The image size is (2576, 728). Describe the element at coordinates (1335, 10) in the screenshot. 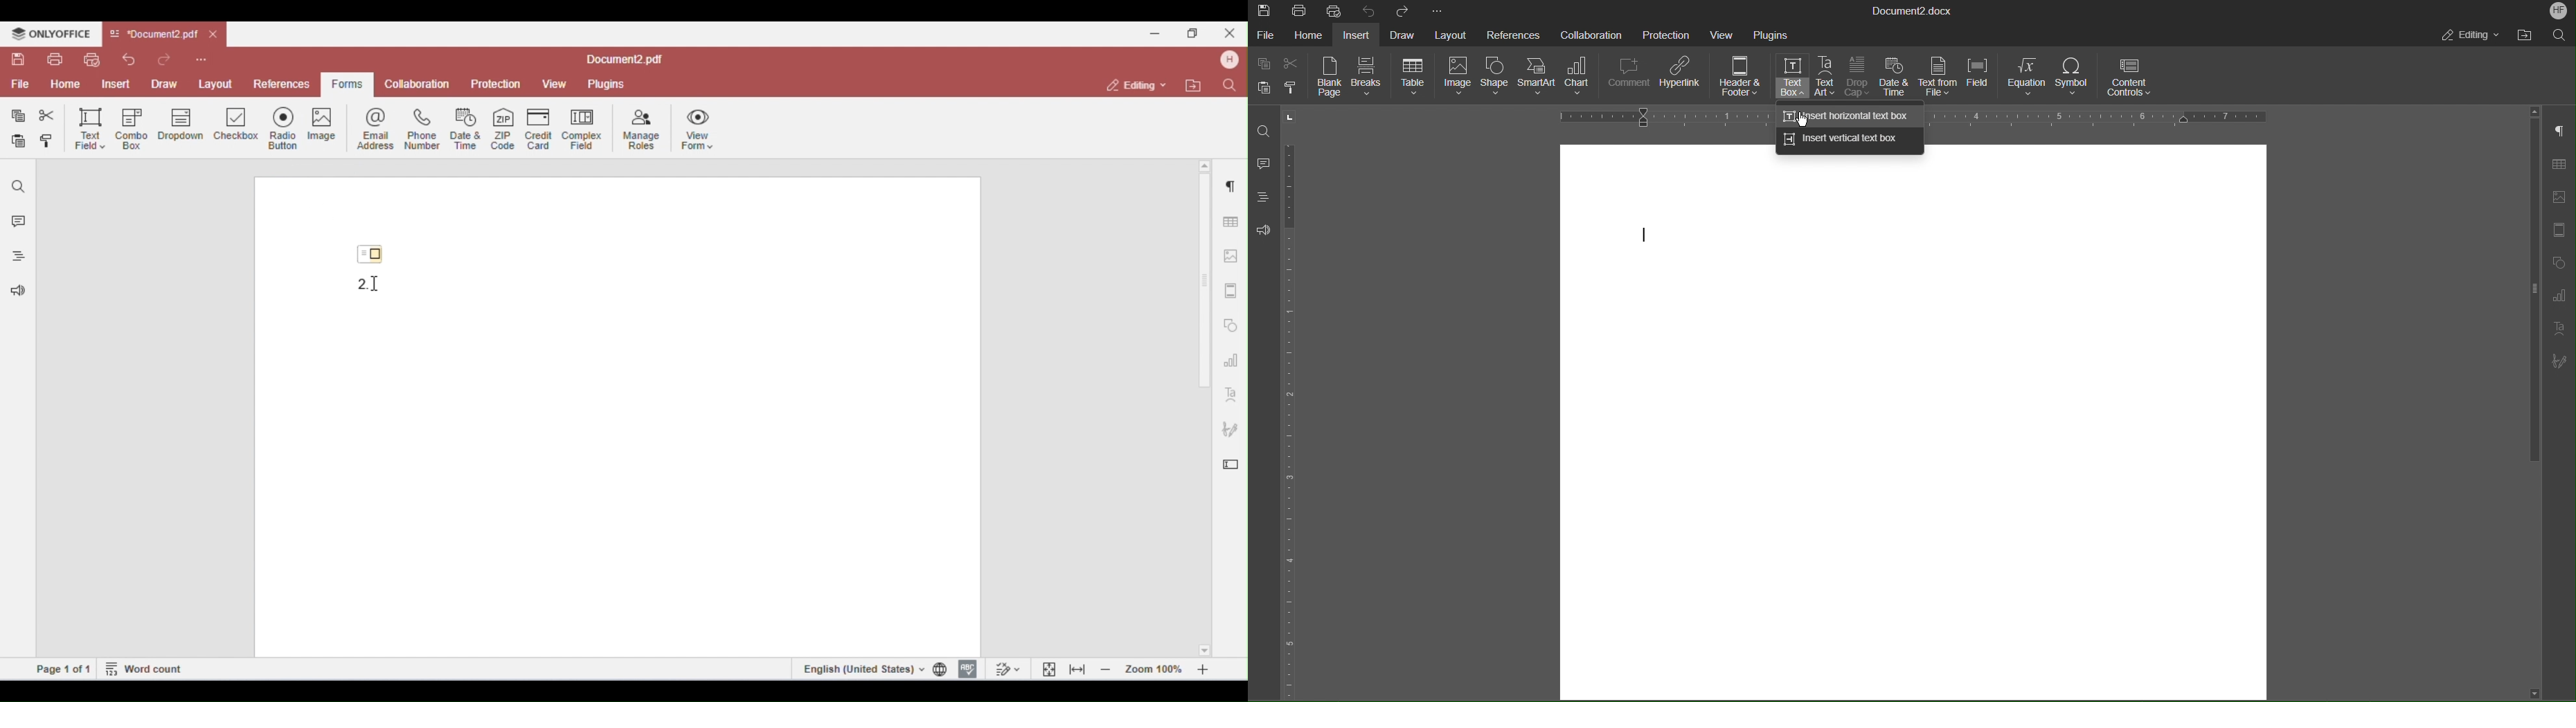

I see `Quick Print` at that location.